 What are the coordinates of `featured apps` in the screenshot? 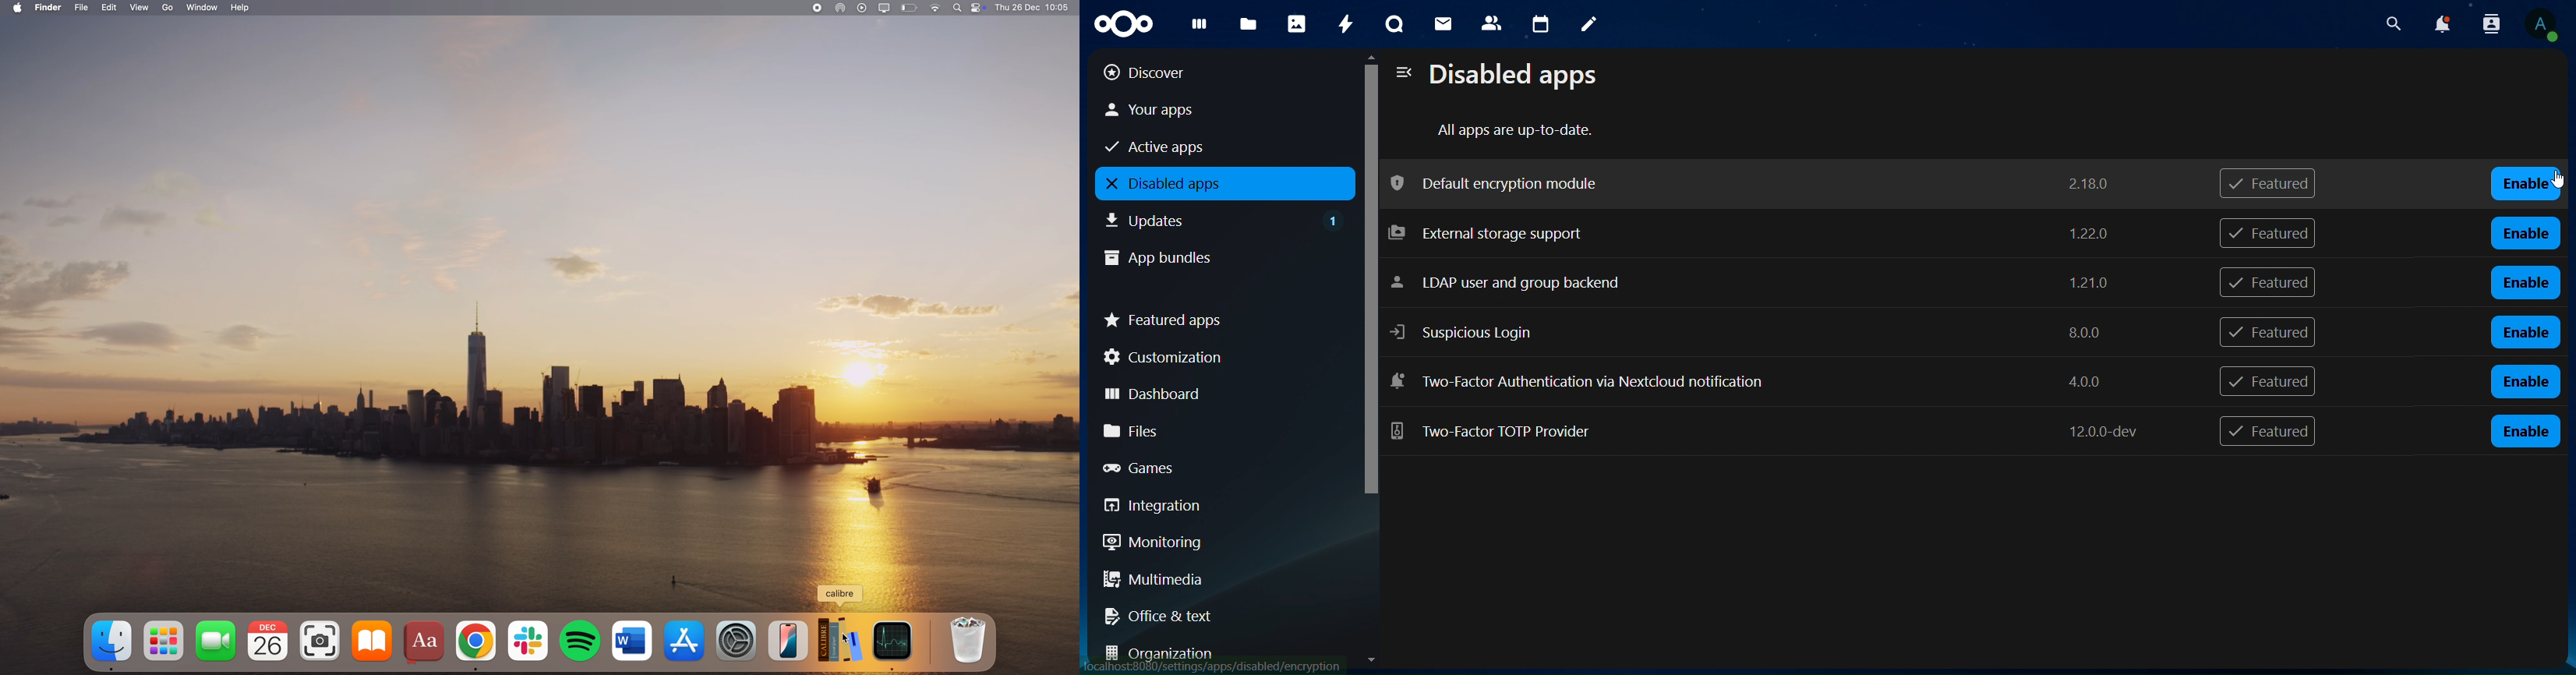 It's located at (1218, 317).